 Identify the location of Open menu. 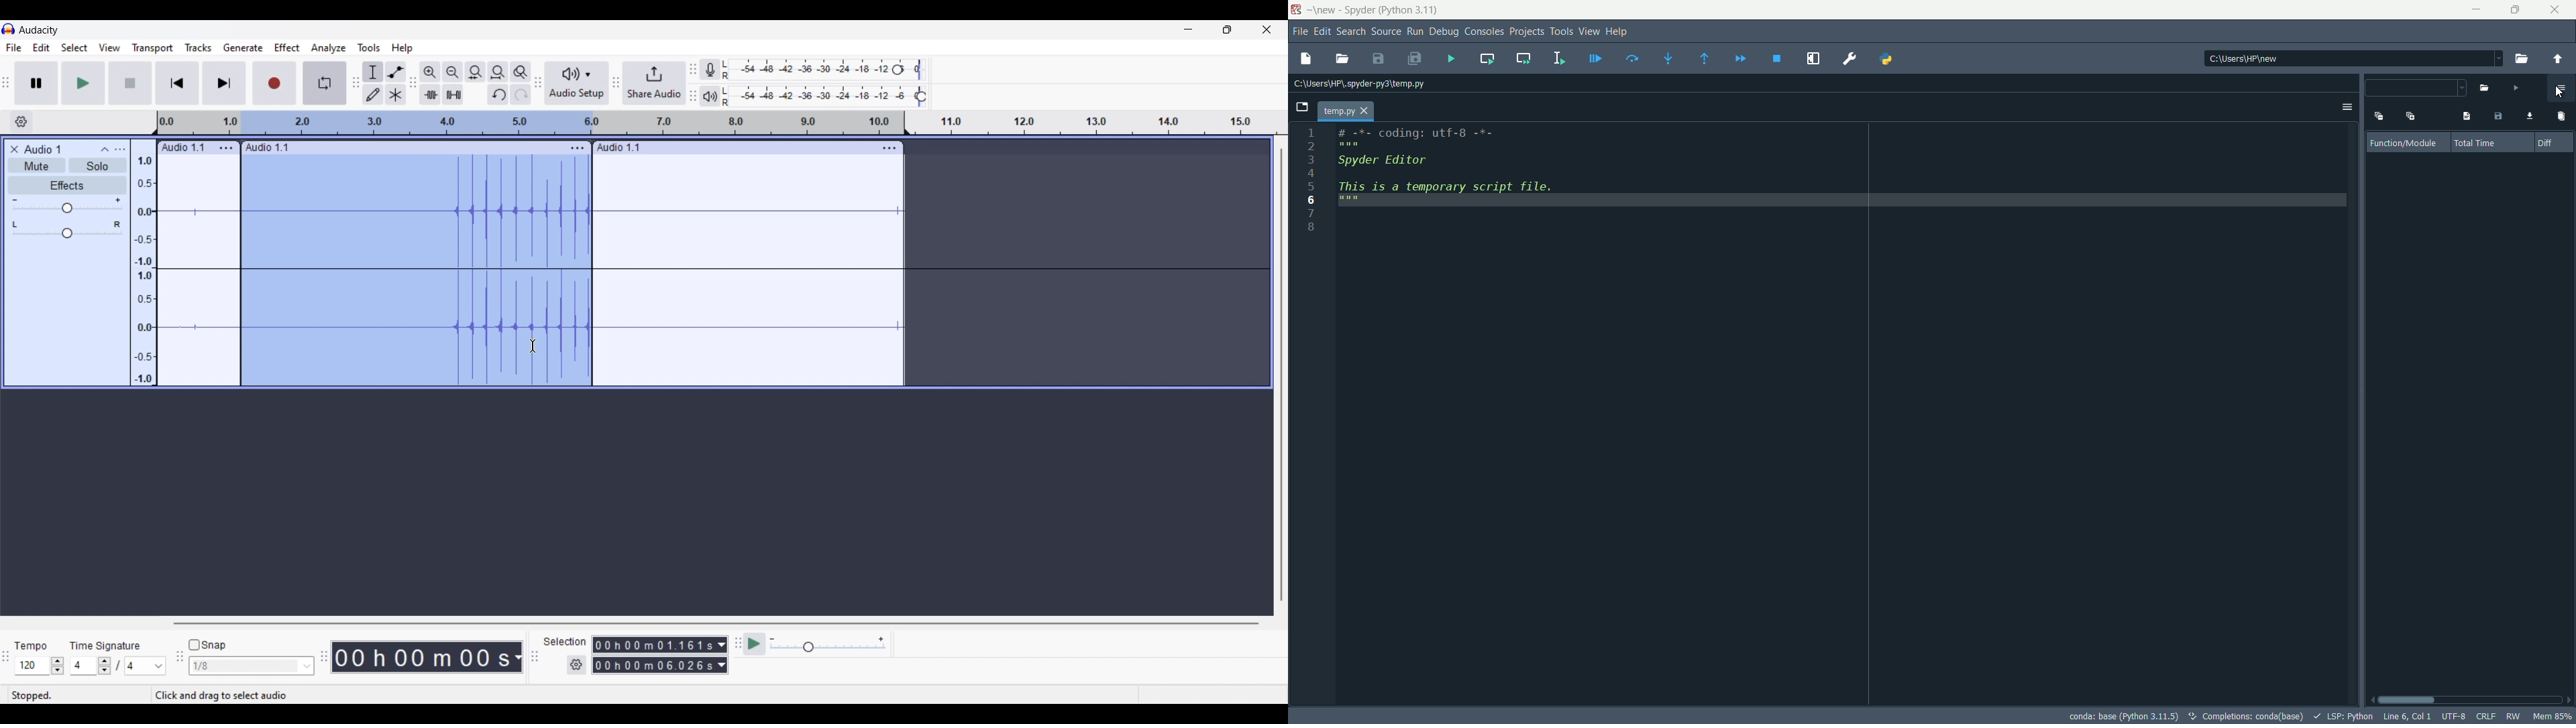
(119, 149).